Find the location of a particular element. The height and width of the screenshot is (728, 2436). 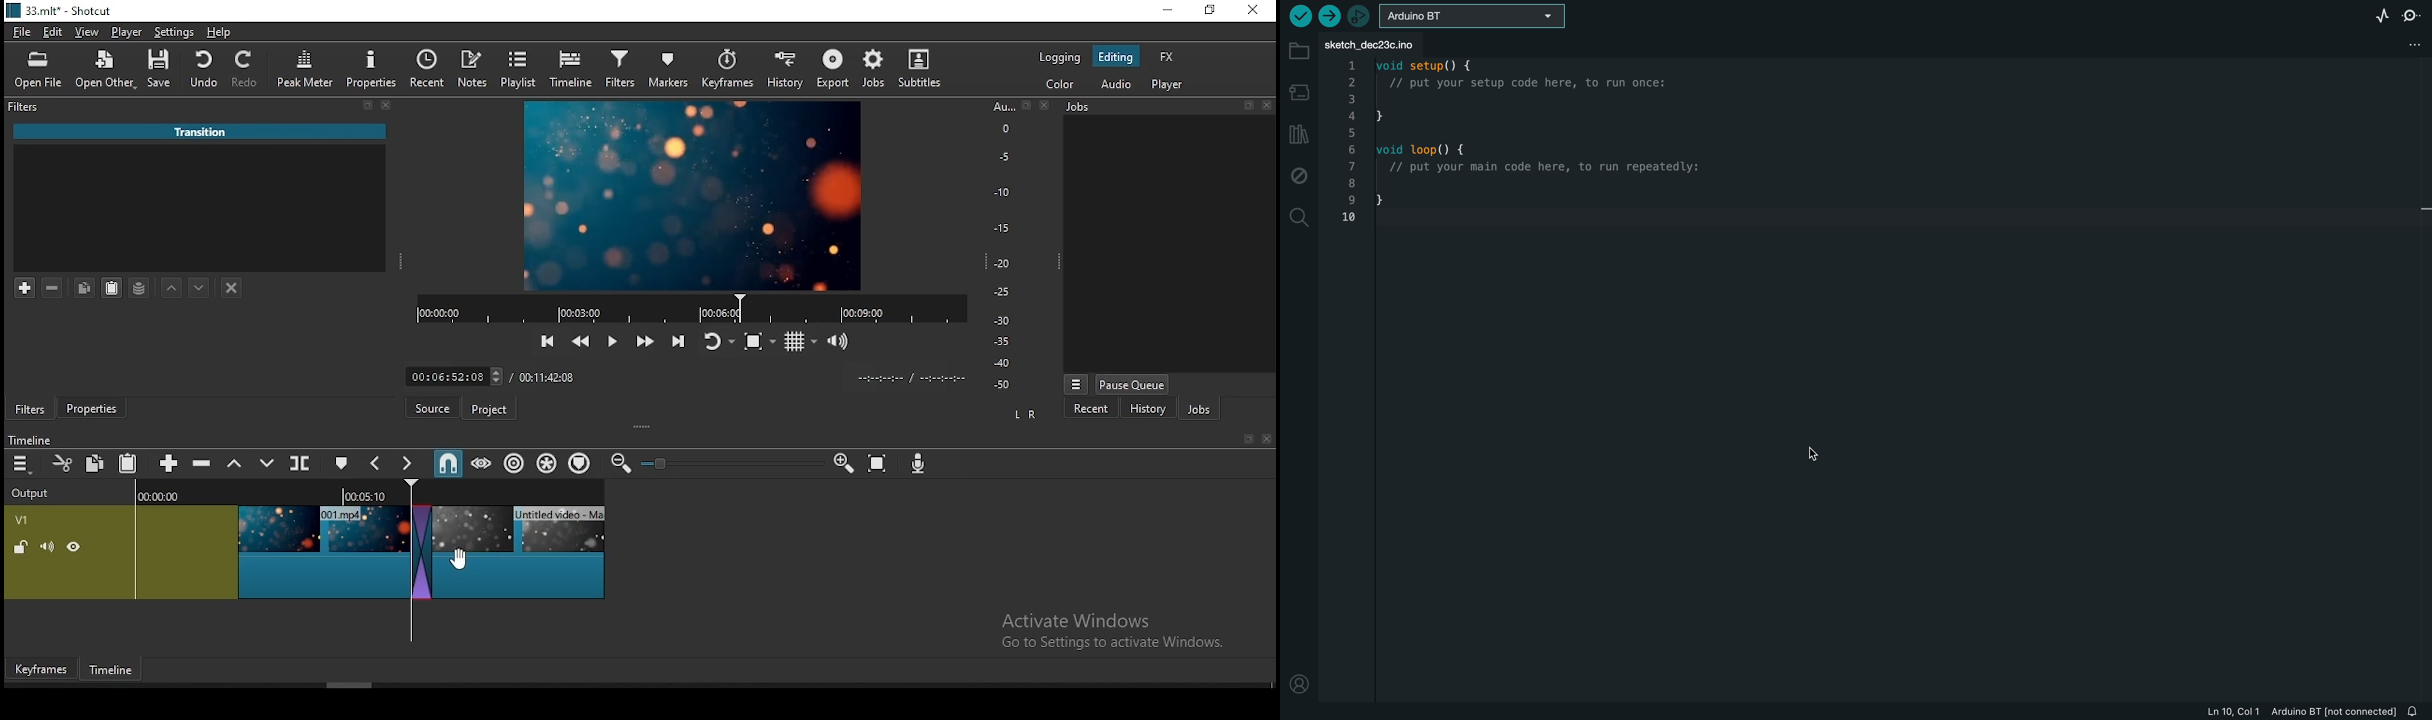

L R is located at coordinates (1023, 413).